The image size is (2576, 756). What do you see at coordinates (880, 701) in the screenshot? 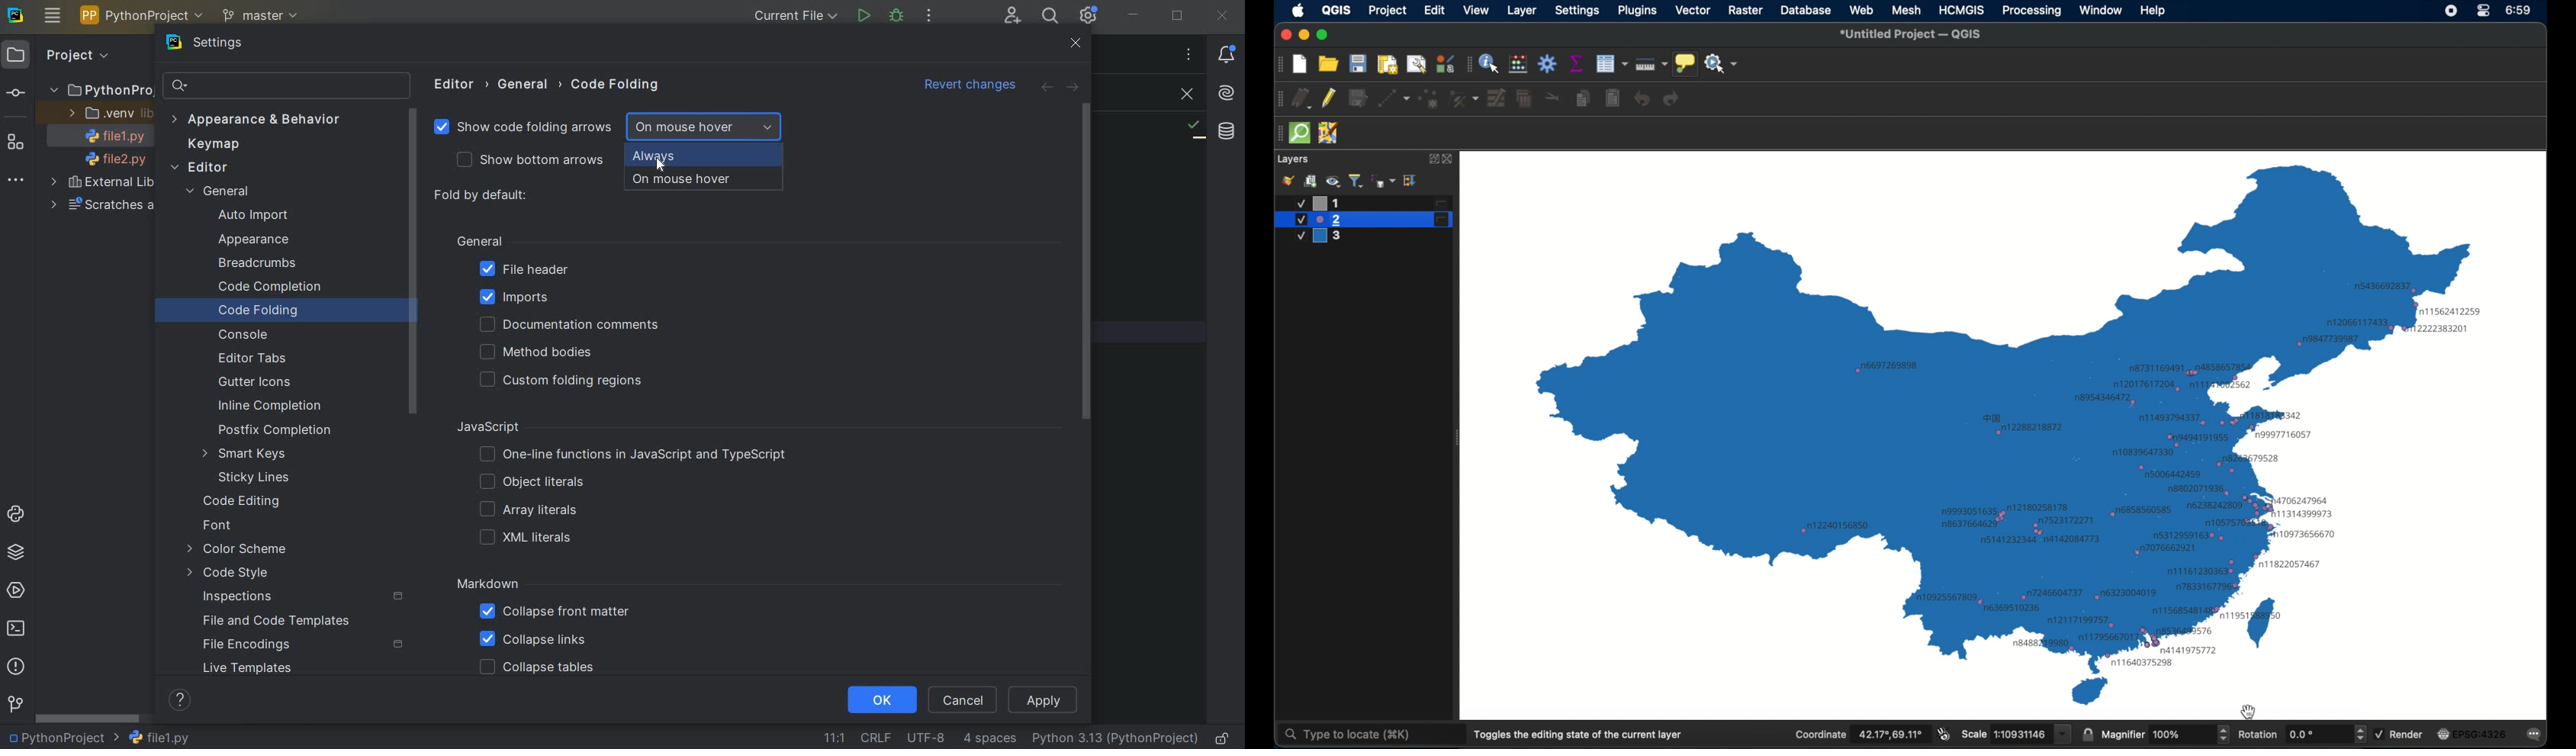
I see `OK` at bounding box center [880, 701].